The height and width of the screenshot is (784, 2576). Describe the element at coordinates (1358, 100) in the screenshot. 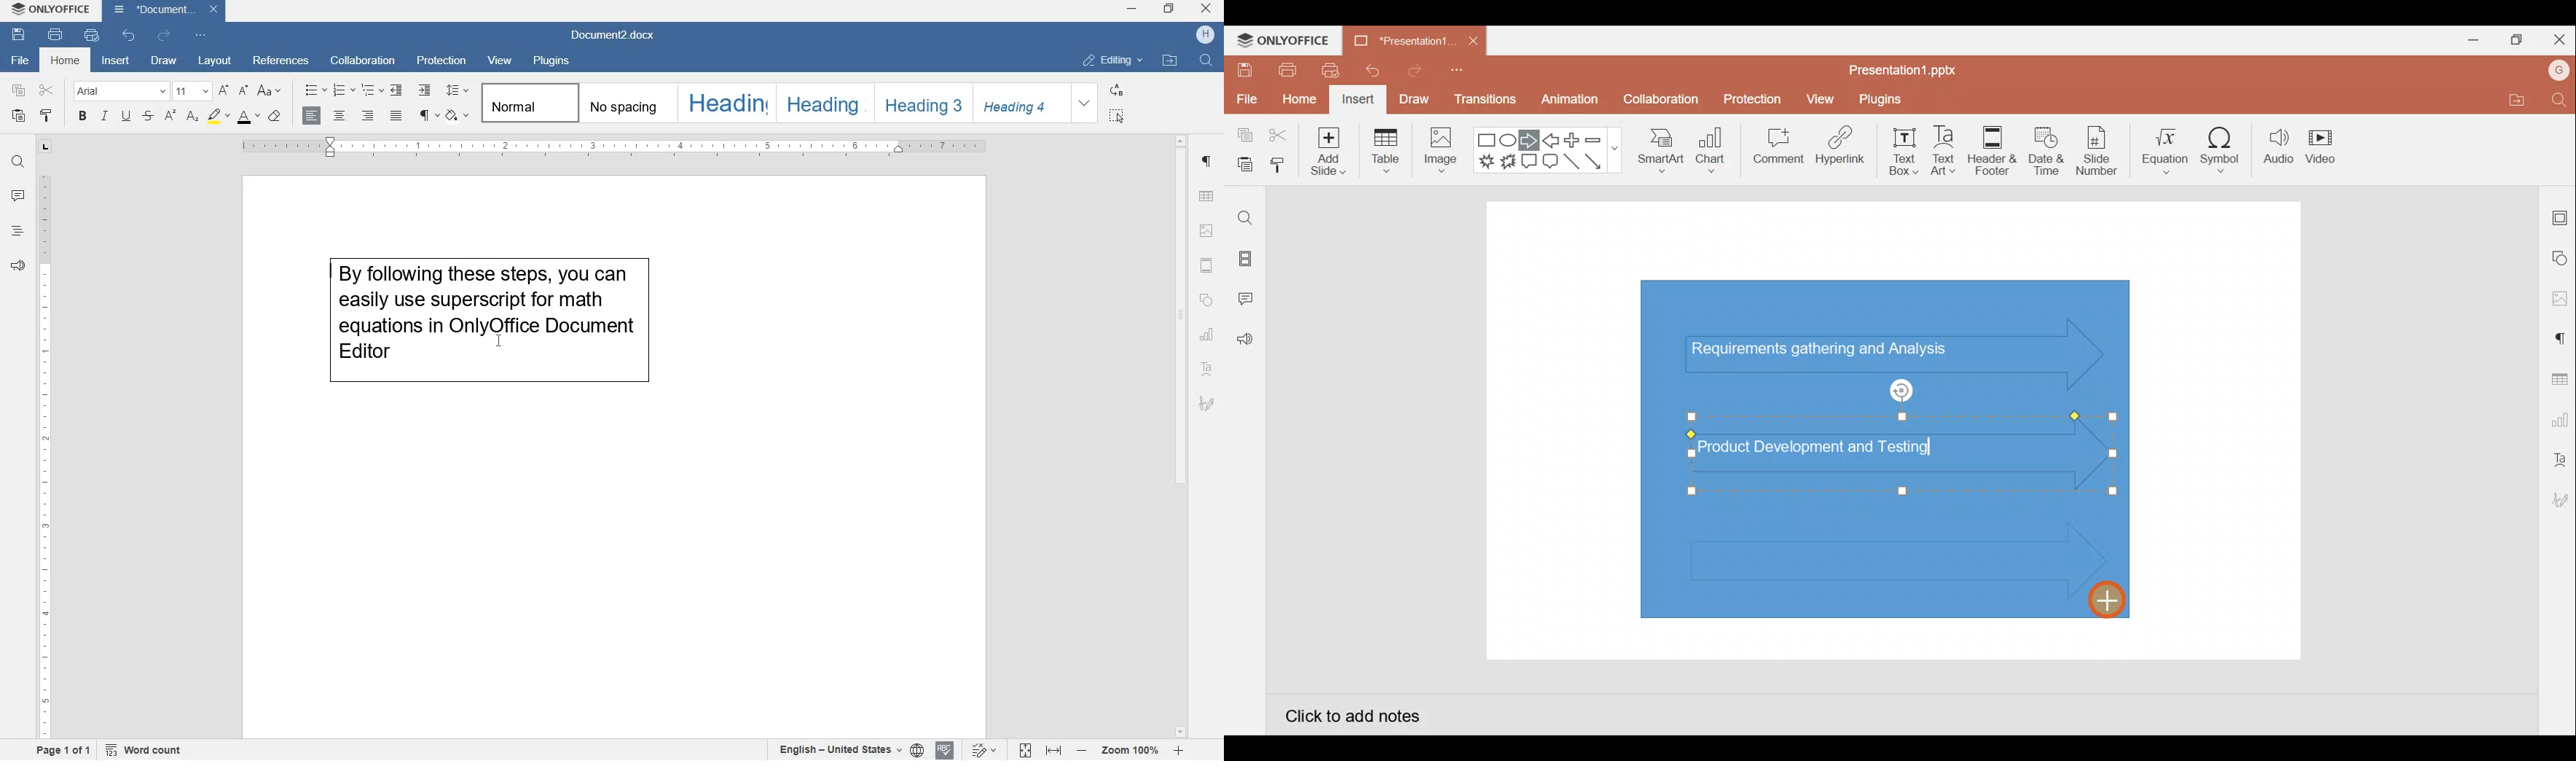

I see `Insert` at that location.